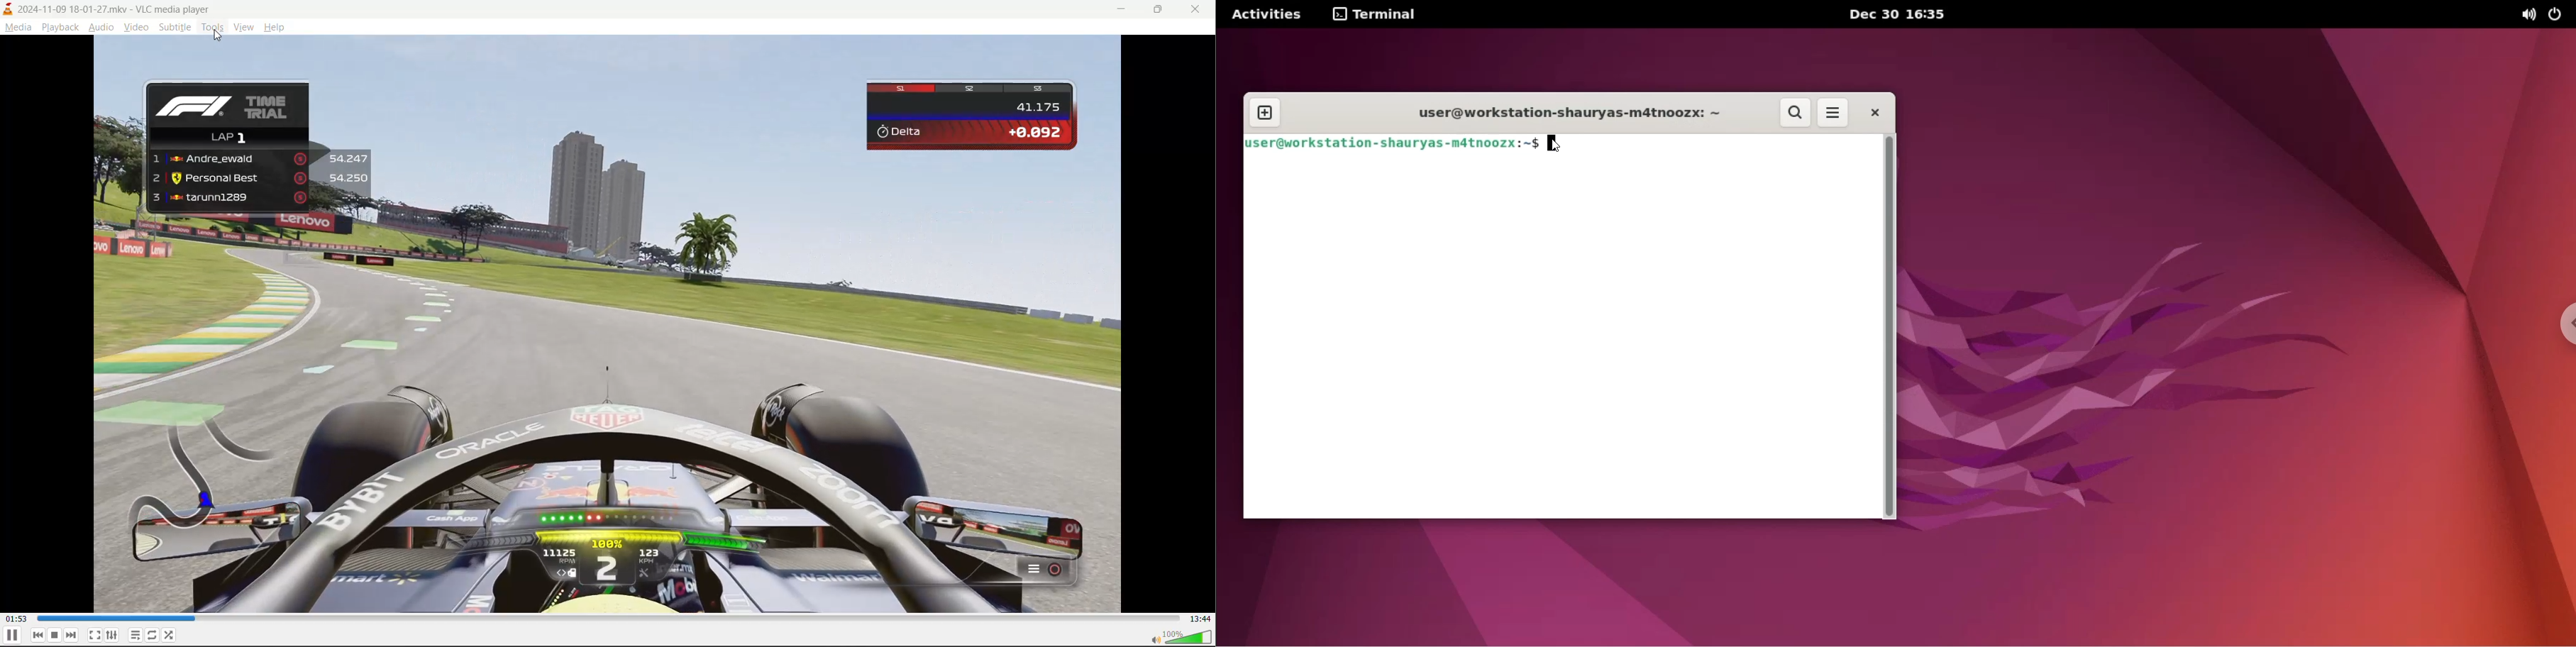  I want to click on cursor, so click(218, 37).